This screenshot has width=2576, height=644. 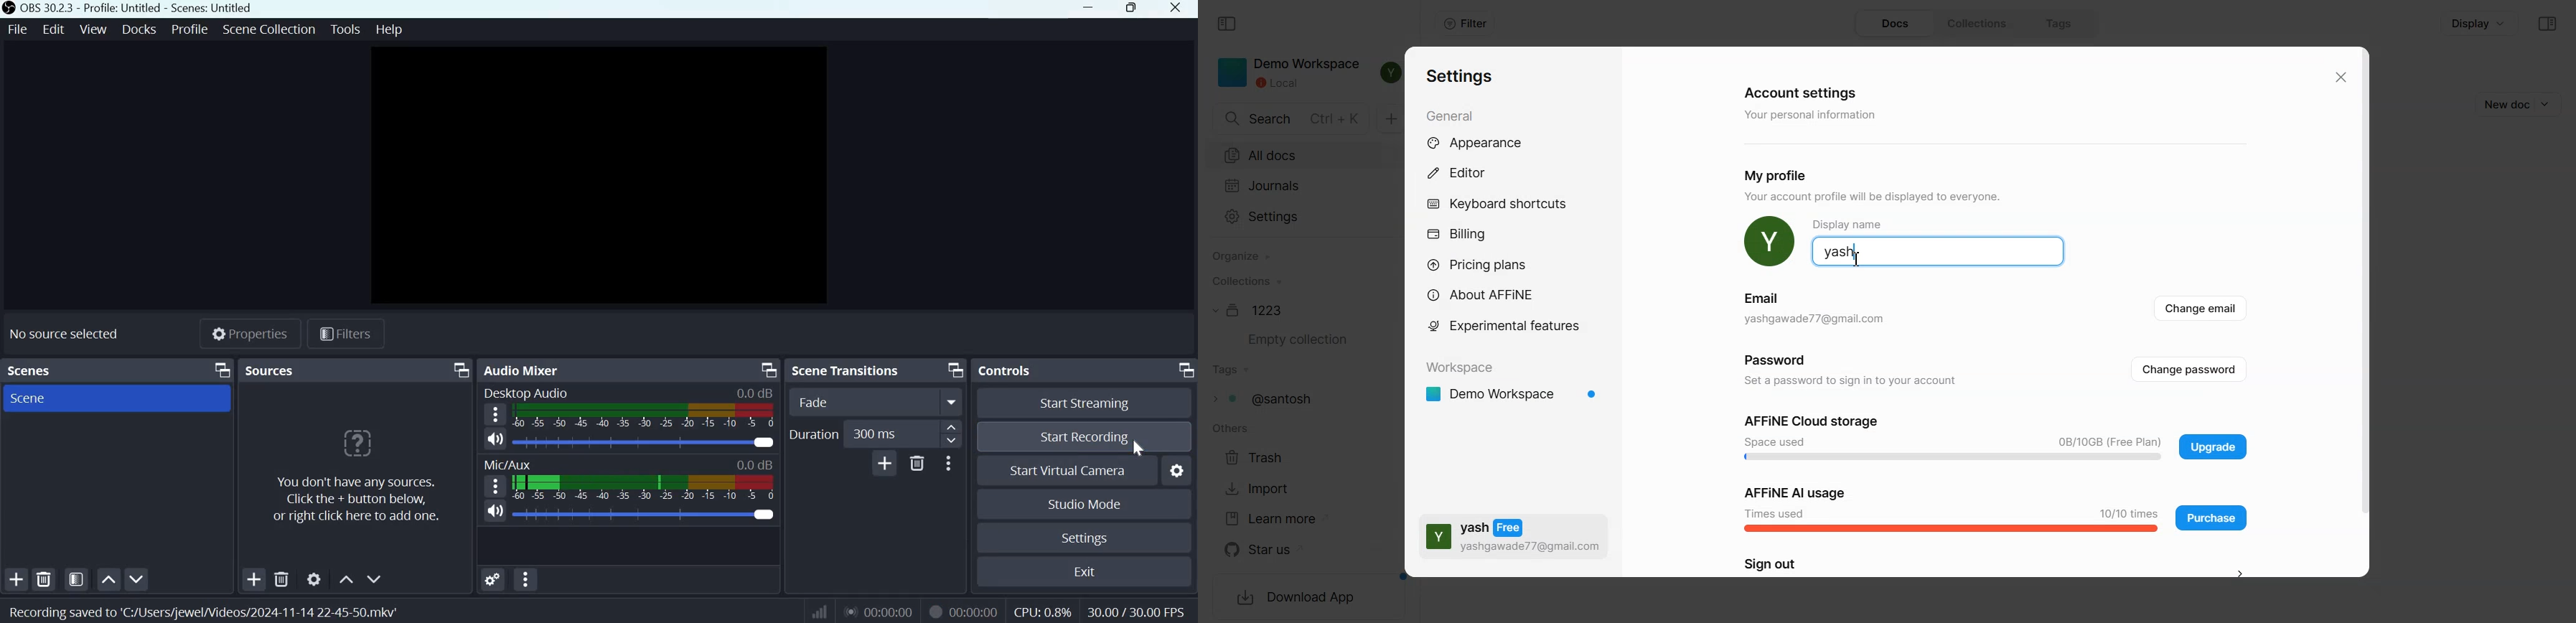 What do you see at coordinates (1129, 9) in the screenshot?
I see `Window size toggle` at bounding box center [1129, 9].